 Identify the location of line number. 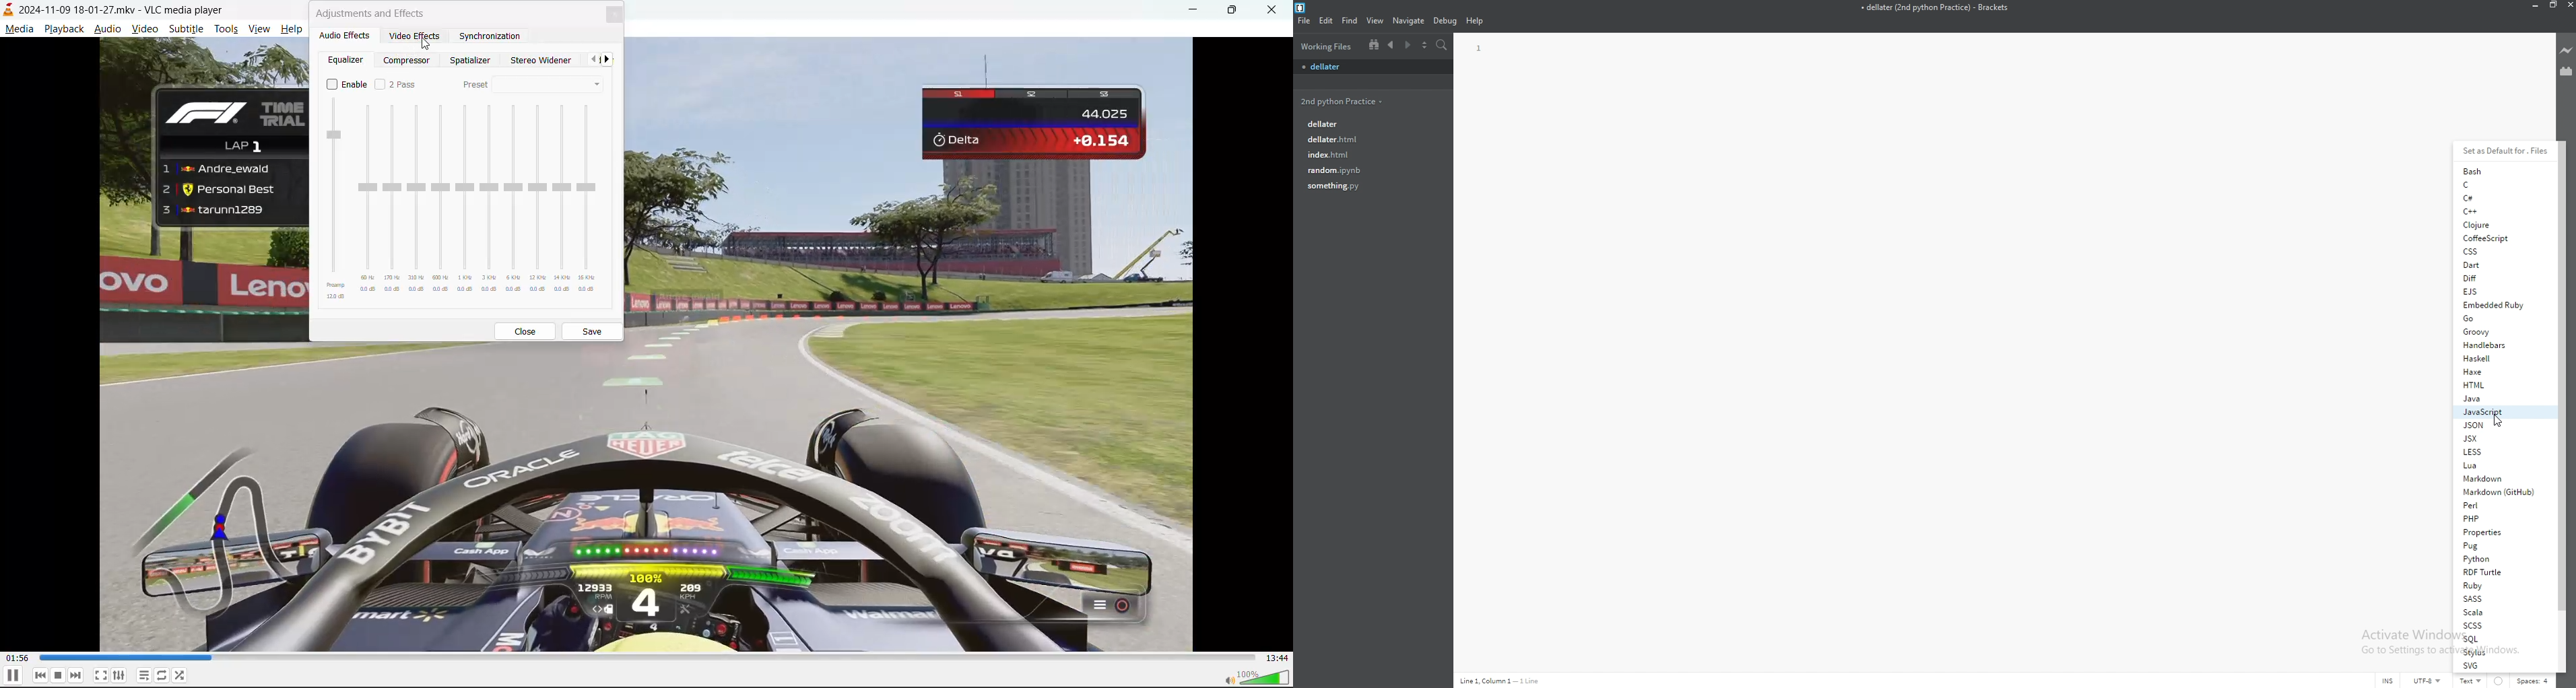
(1479, 49).